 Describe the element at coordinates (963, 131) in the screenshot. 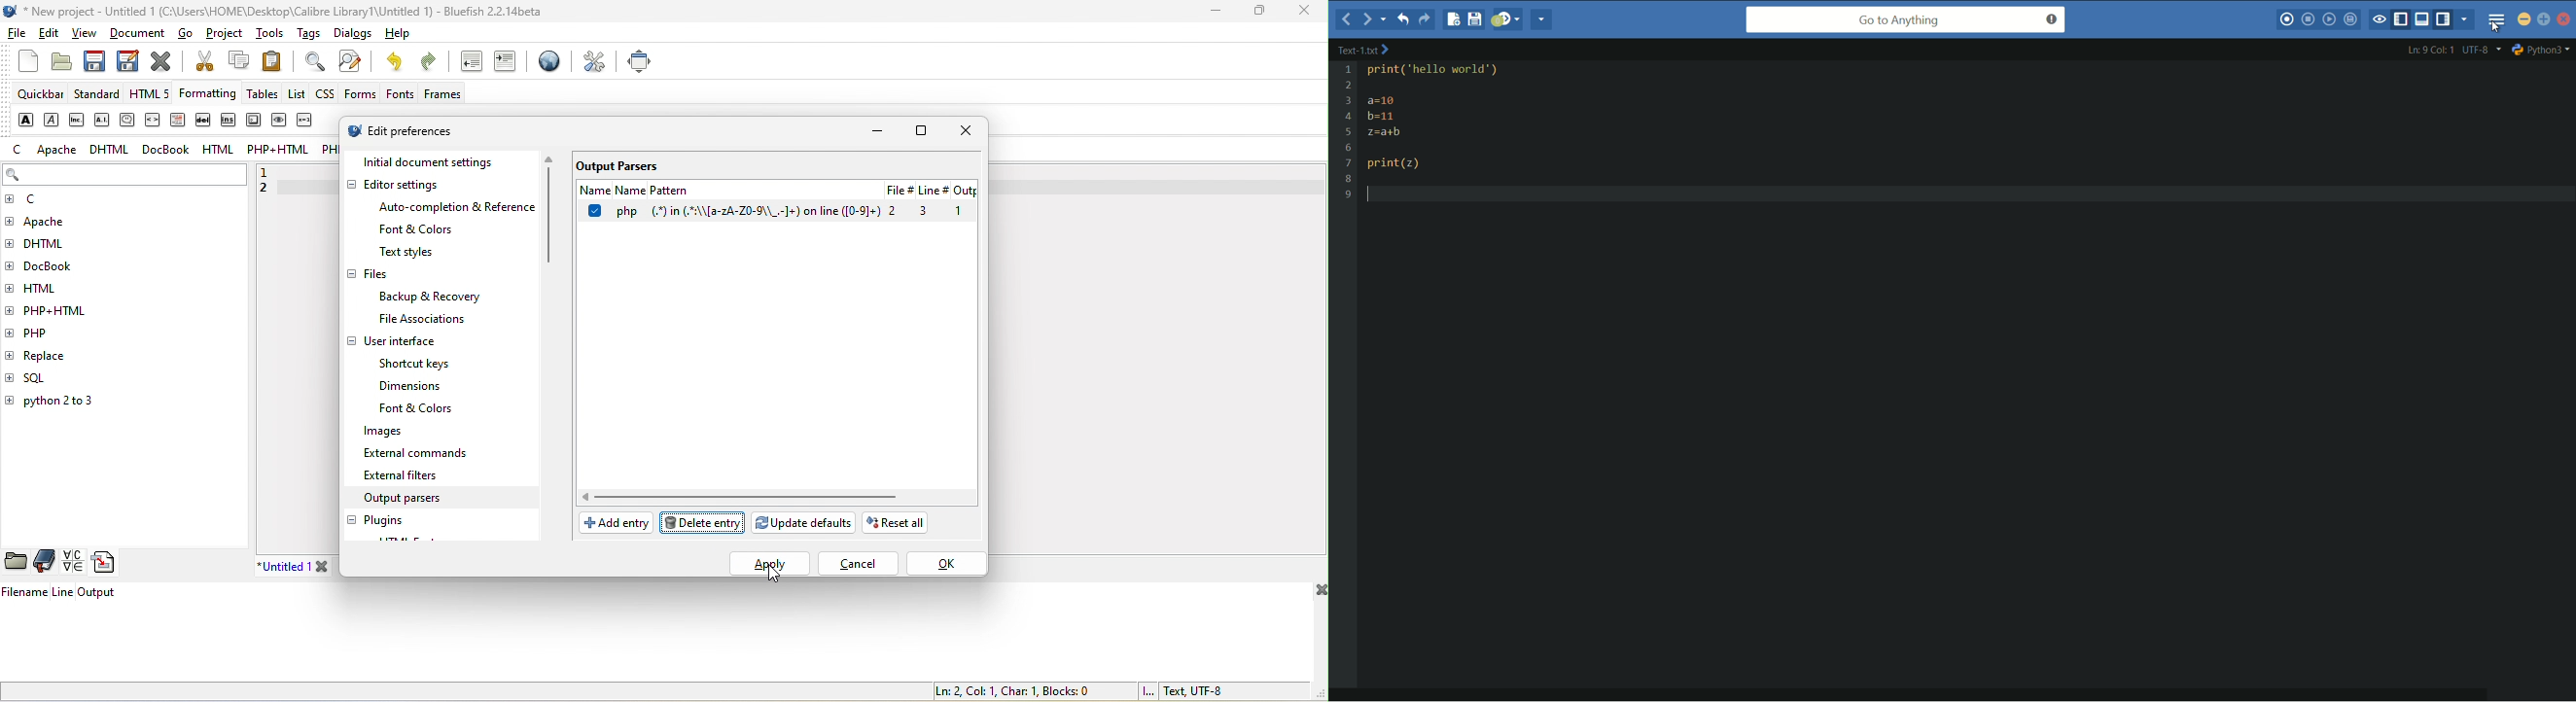

I see `close` at that location.